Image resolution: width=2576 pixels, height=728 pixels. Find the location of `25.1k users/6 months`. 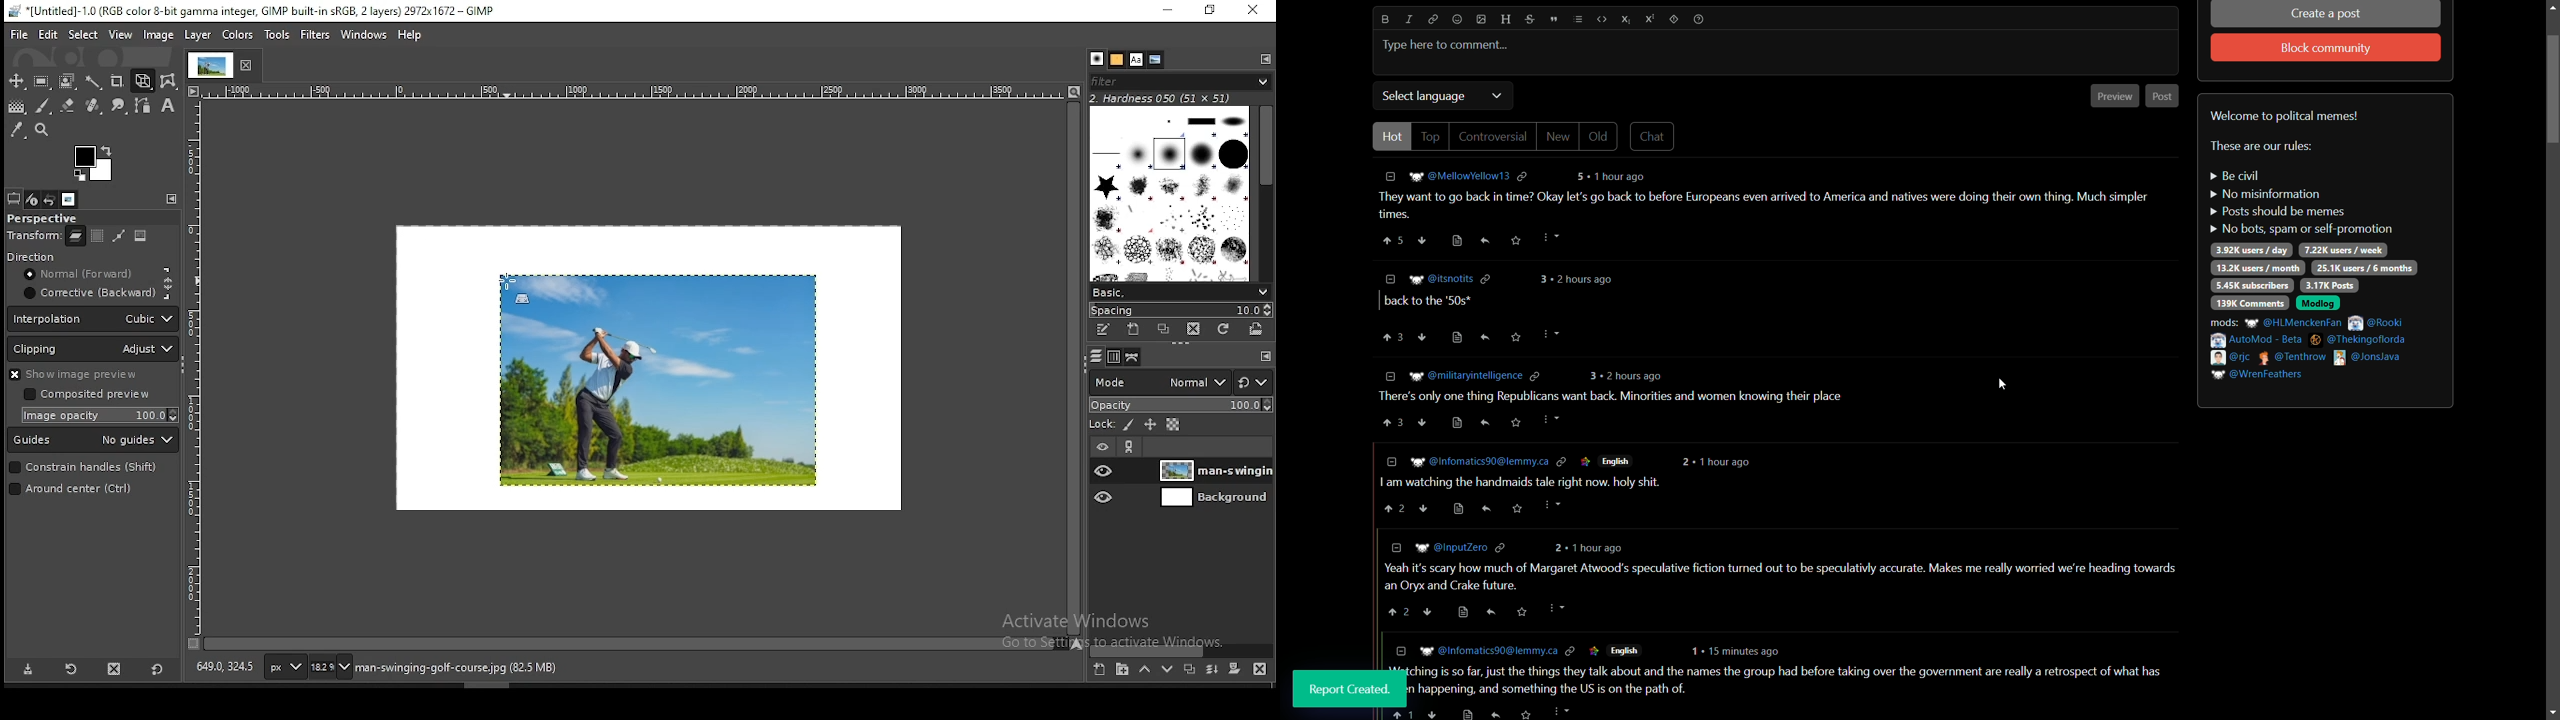

25.1k users/6 months is located at coordinates (2365, 269).